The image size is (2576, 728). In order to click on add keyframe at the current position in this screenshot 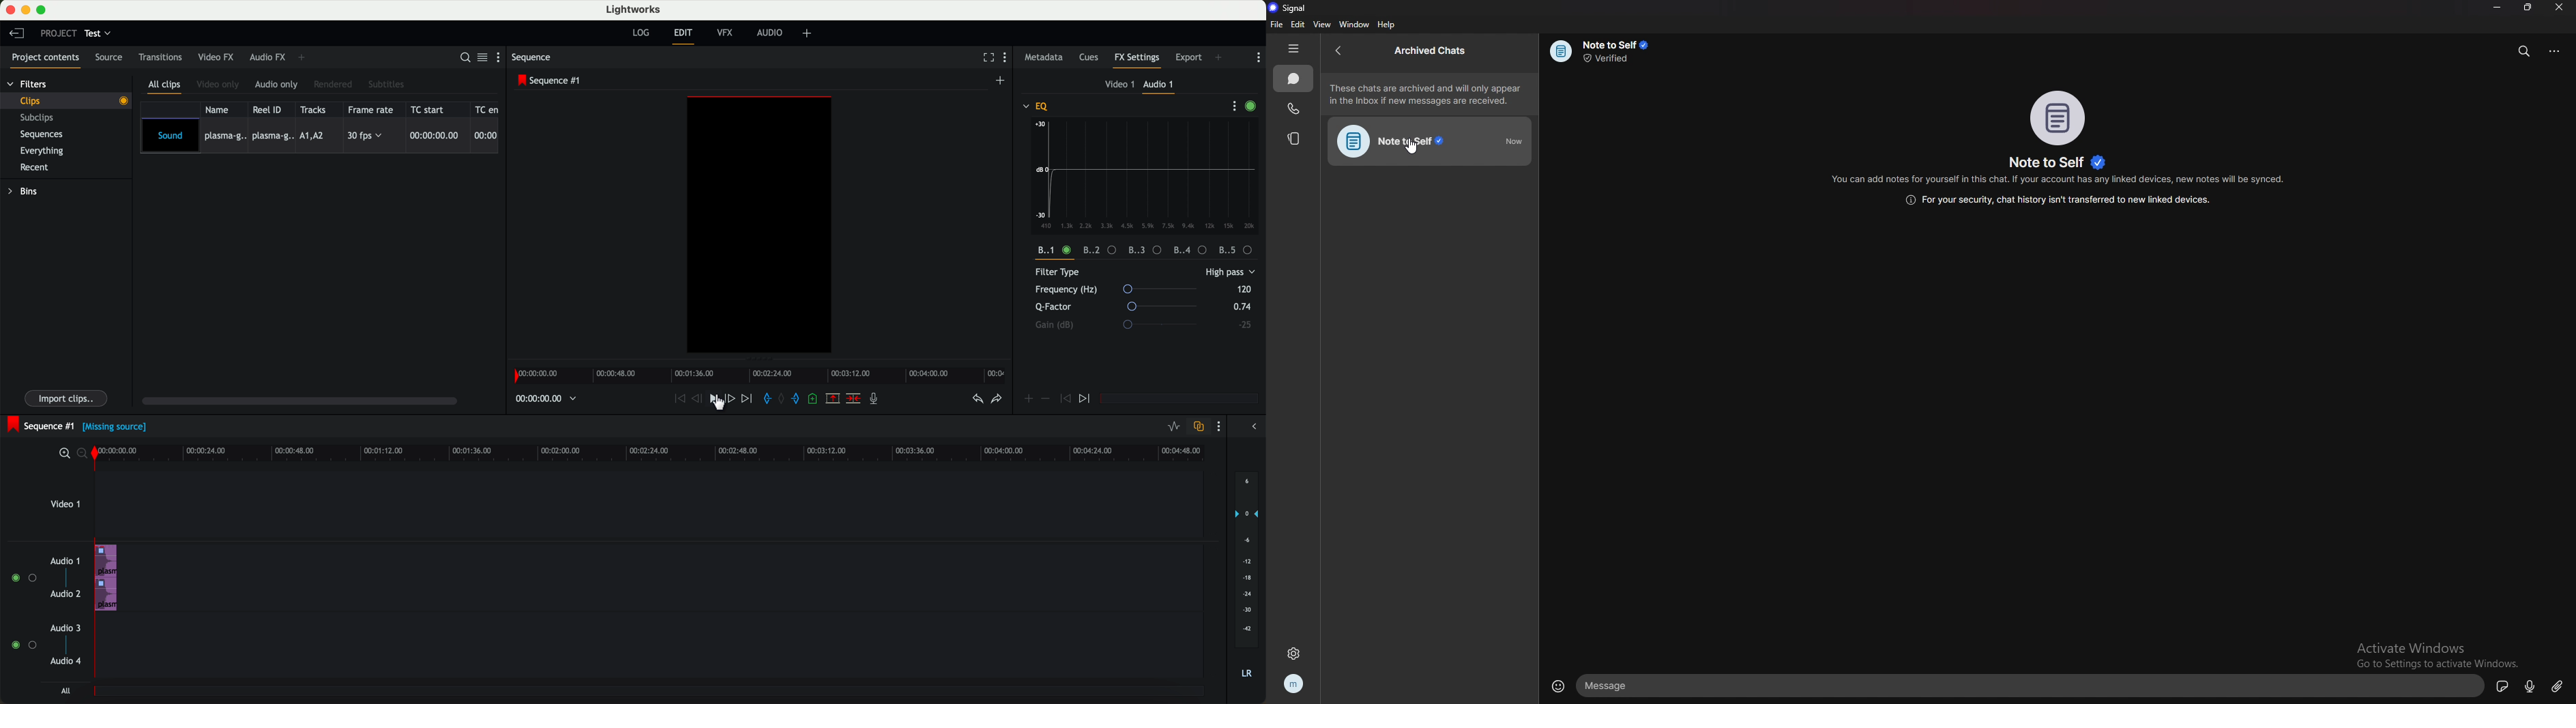, I will do `click(1029, 399)`.